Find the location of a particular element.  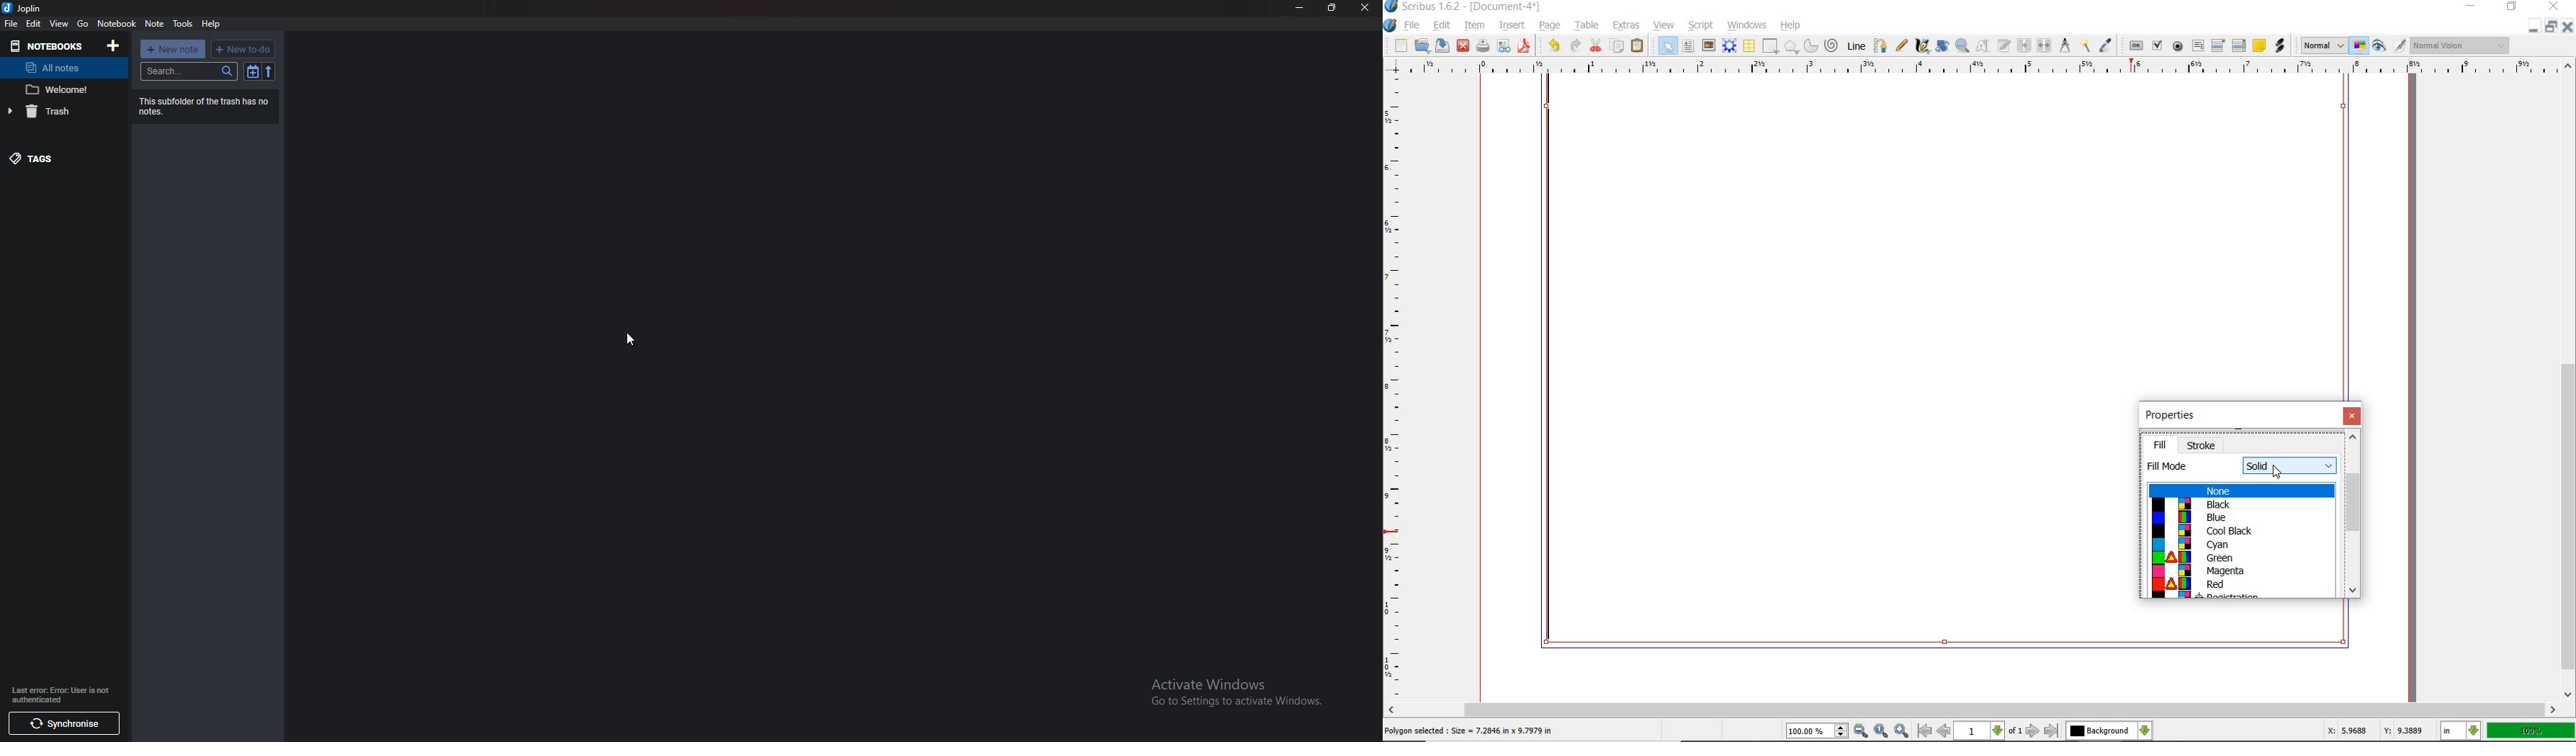

activate windows pop up is located at coordinates (1230, 697).